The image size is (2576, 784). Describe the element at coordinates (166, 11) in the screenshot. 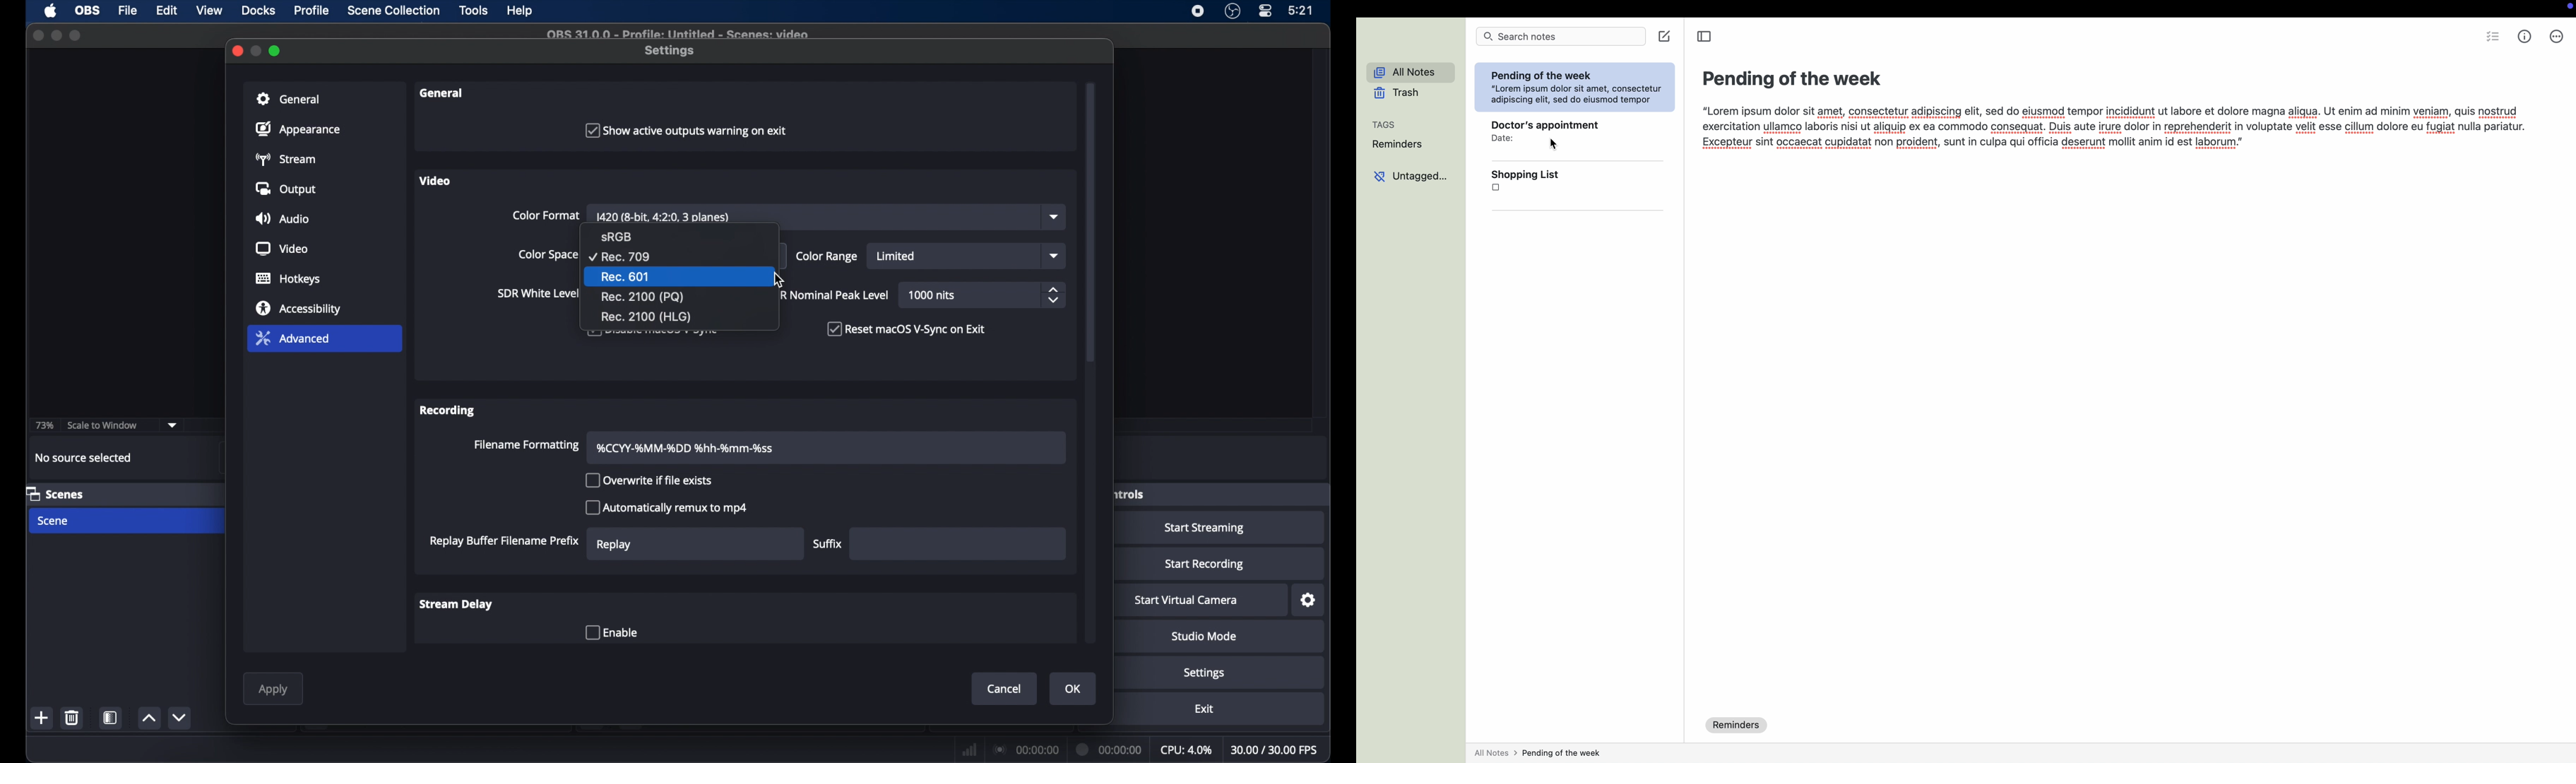

I see `edit` at that location.